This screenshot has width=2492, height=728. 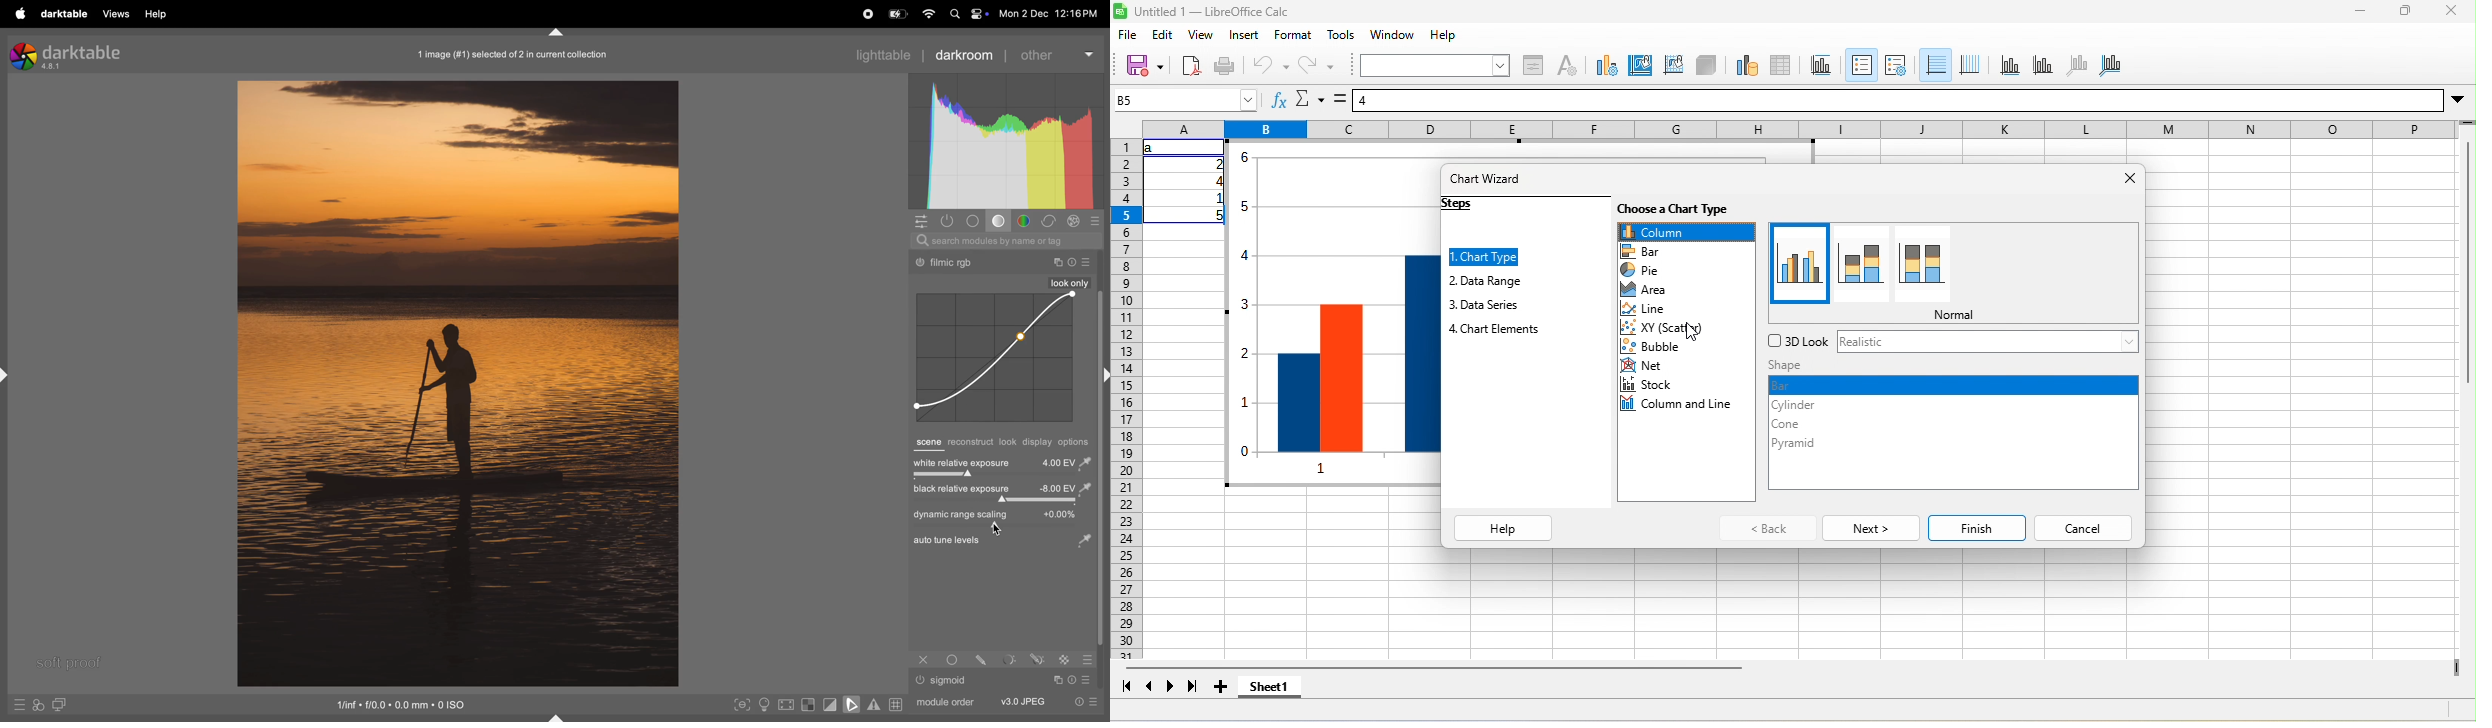 What do you see at coordinates (921, 680) in the screenshot?
I see `` at bounding box center [921, 680].